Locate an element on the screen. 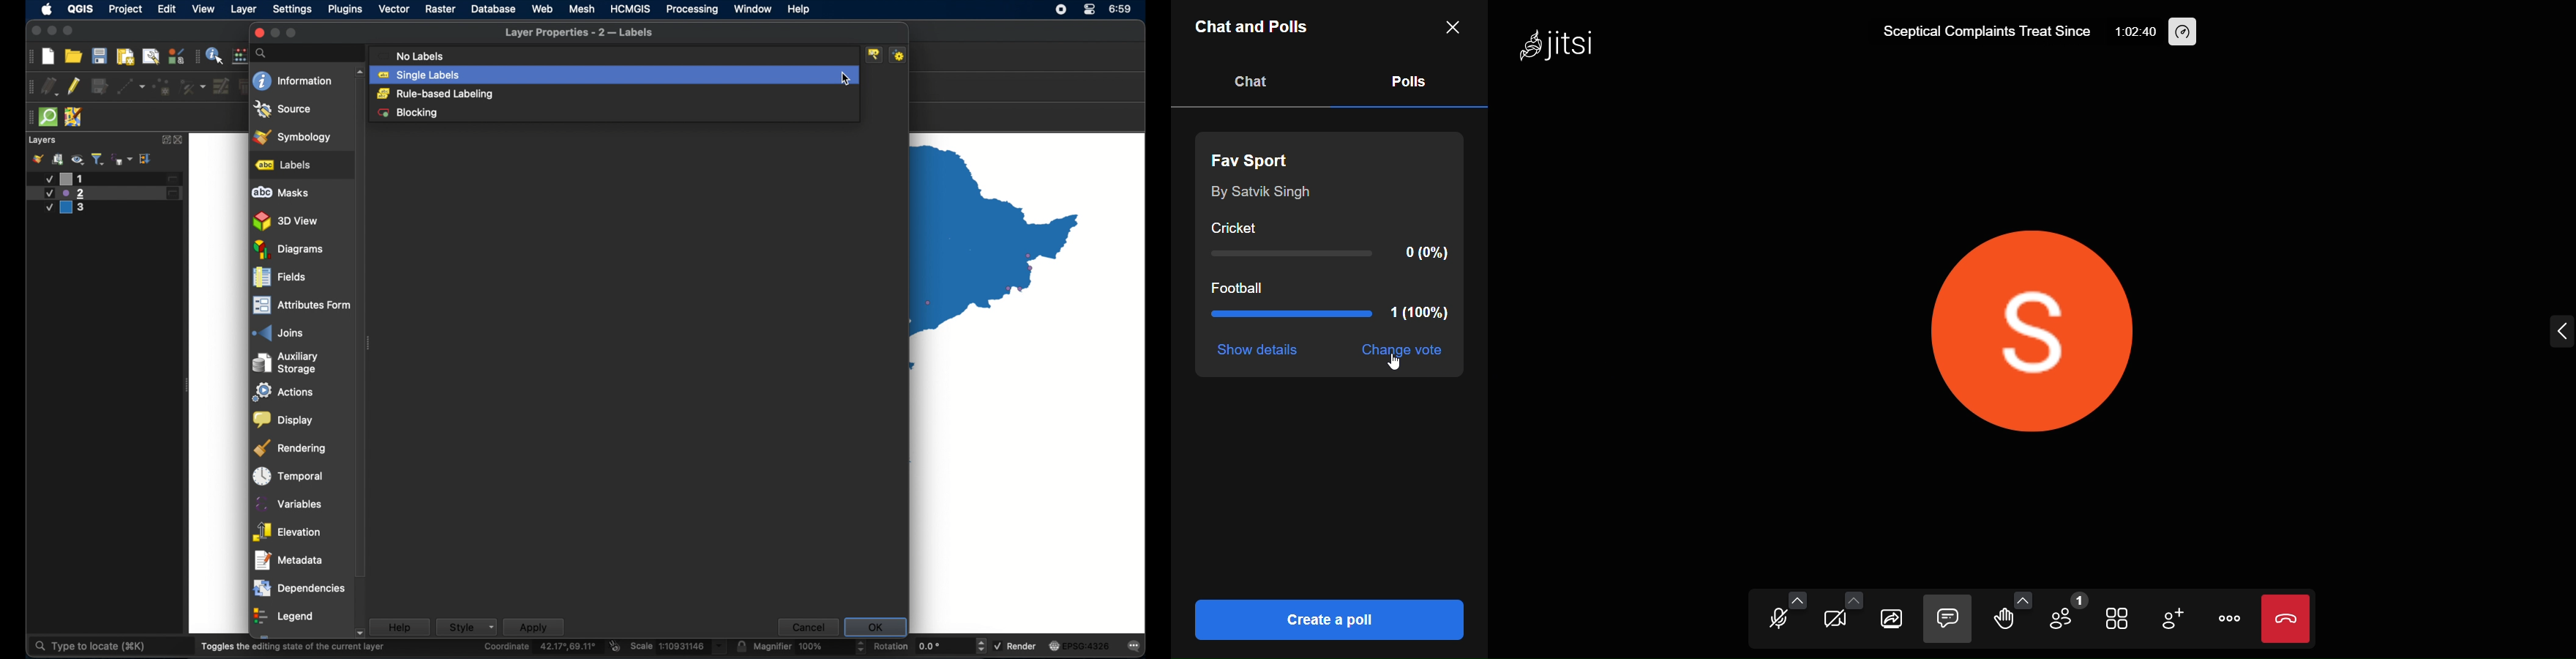 This screenshot has height=672, width=2576. temporal is located at coordinates (288, 476).